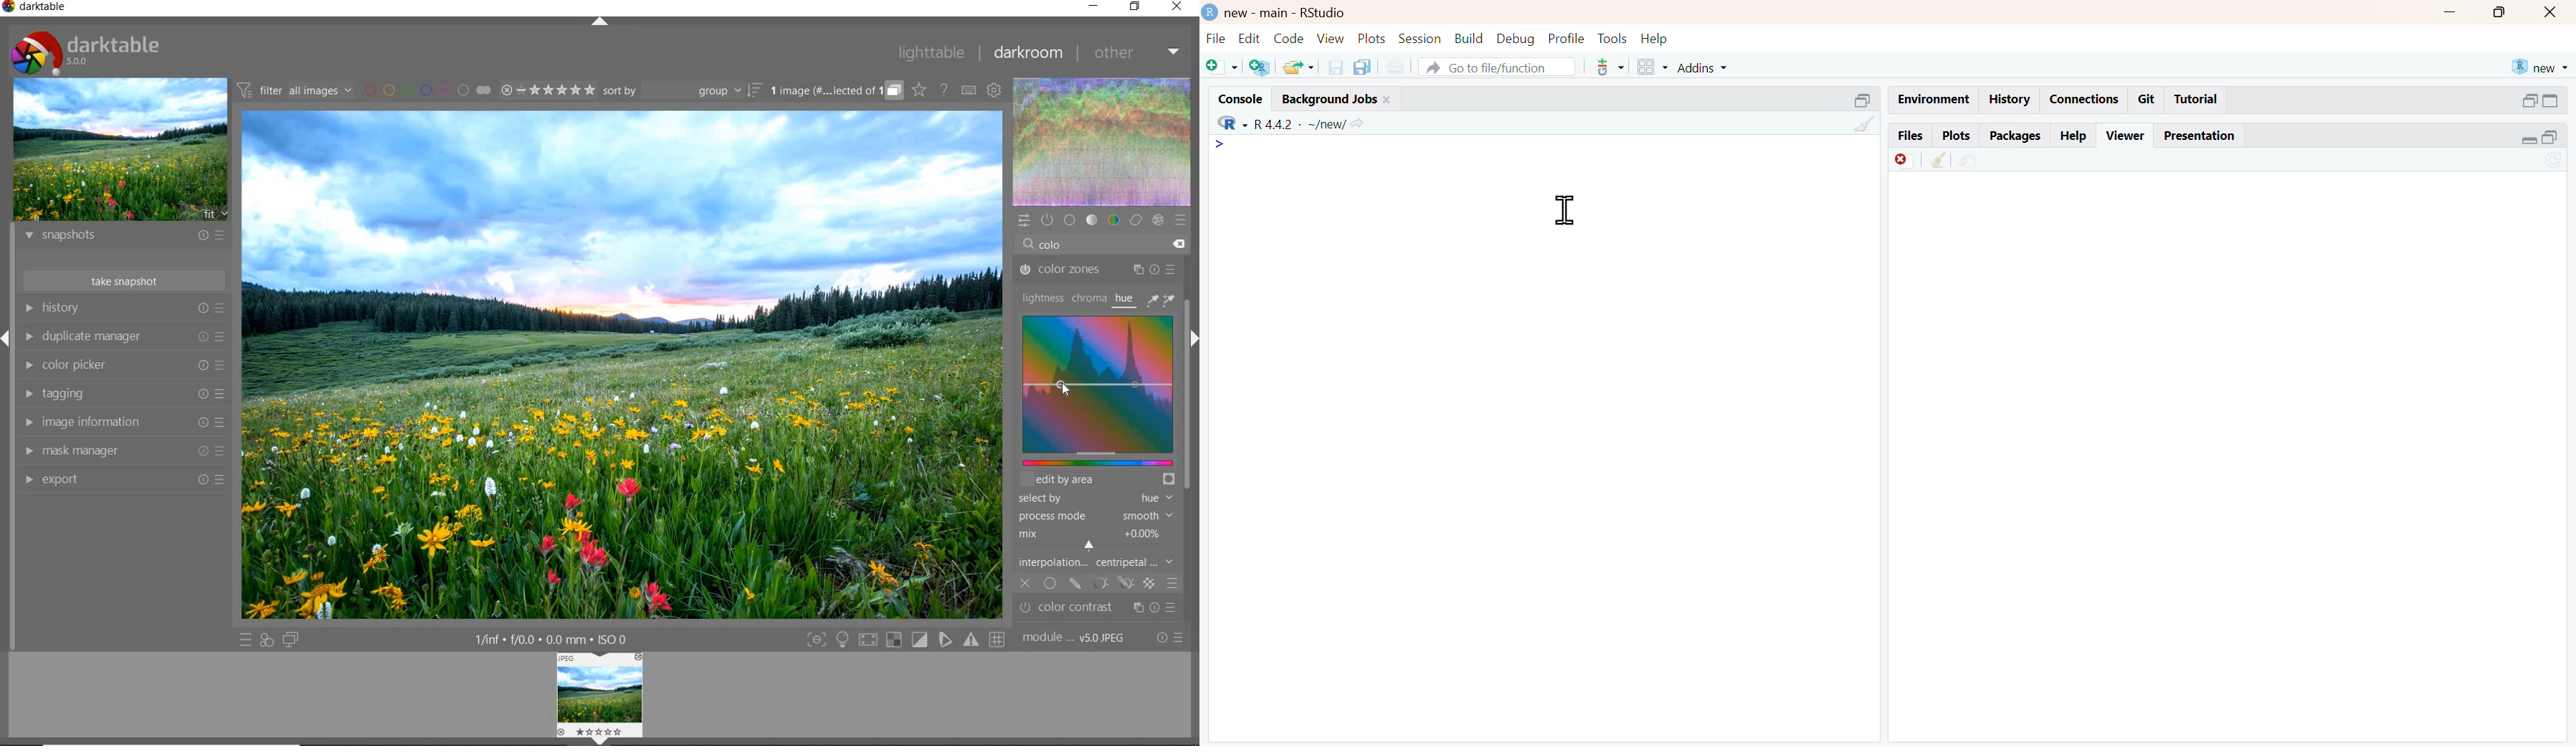 Image resolution: width=2576 pixels, height=756 pixels. I want to click on Save all open documents, so click(1362, 67).